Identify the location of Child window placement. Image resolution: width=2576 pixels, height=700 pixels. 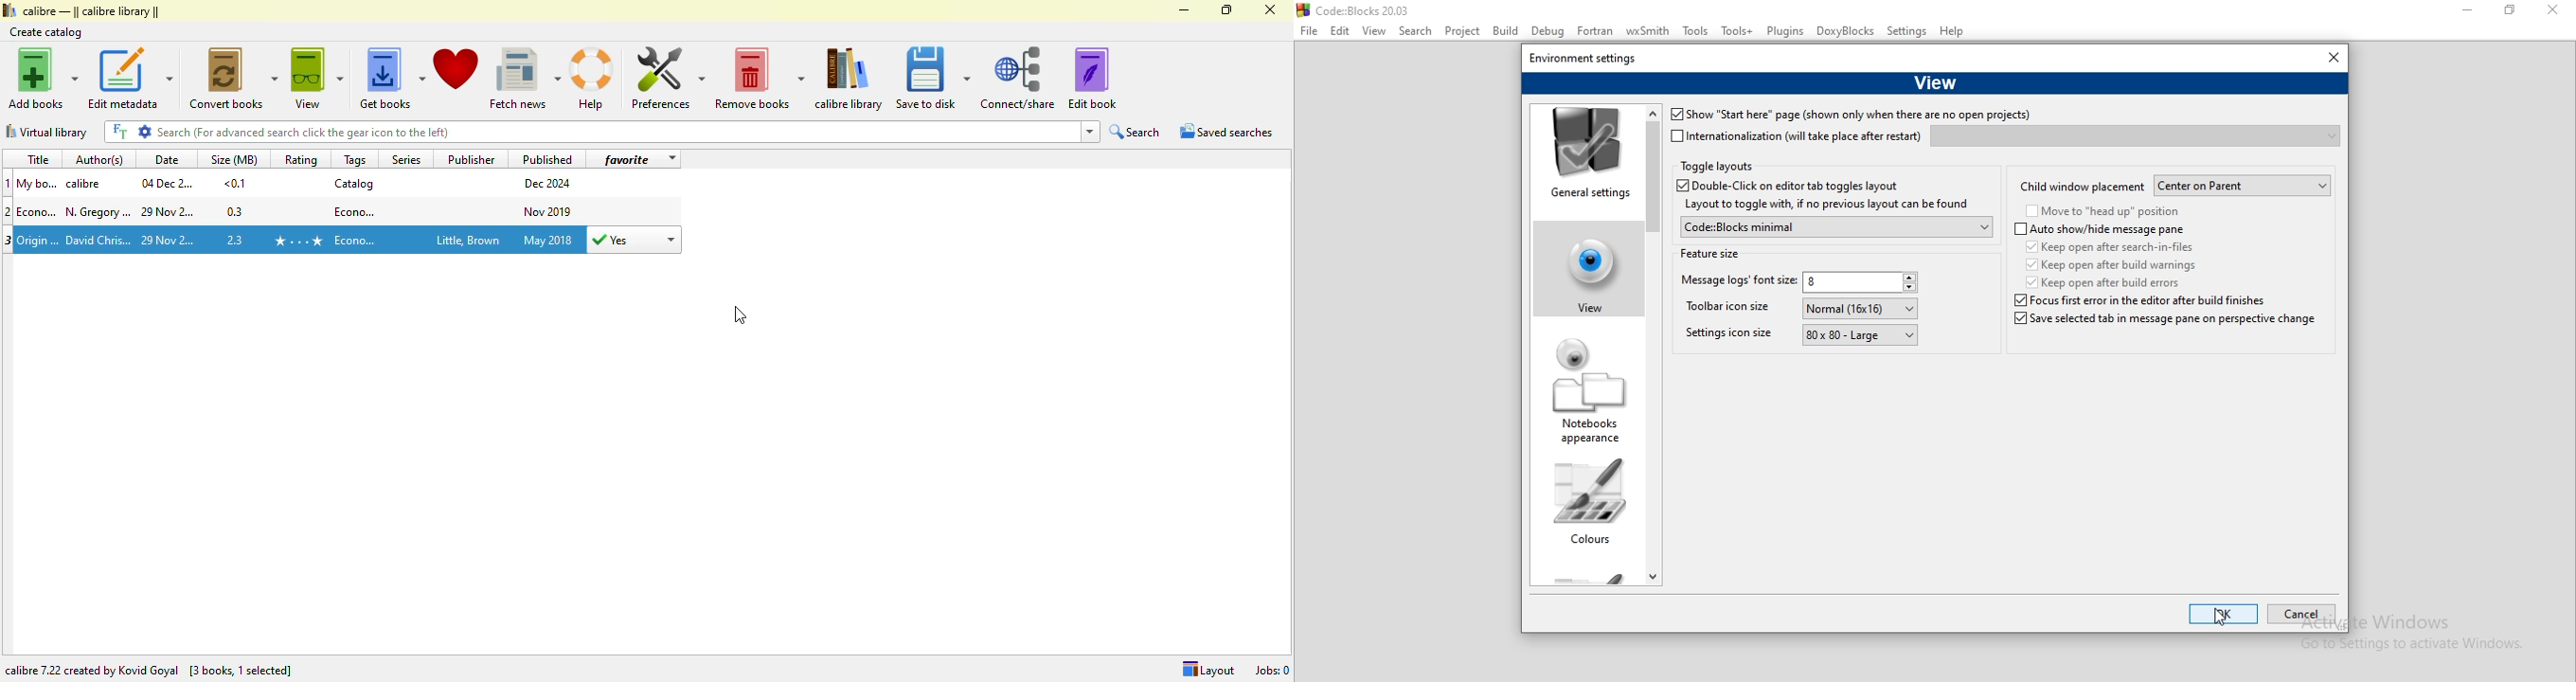
(2083, 185).